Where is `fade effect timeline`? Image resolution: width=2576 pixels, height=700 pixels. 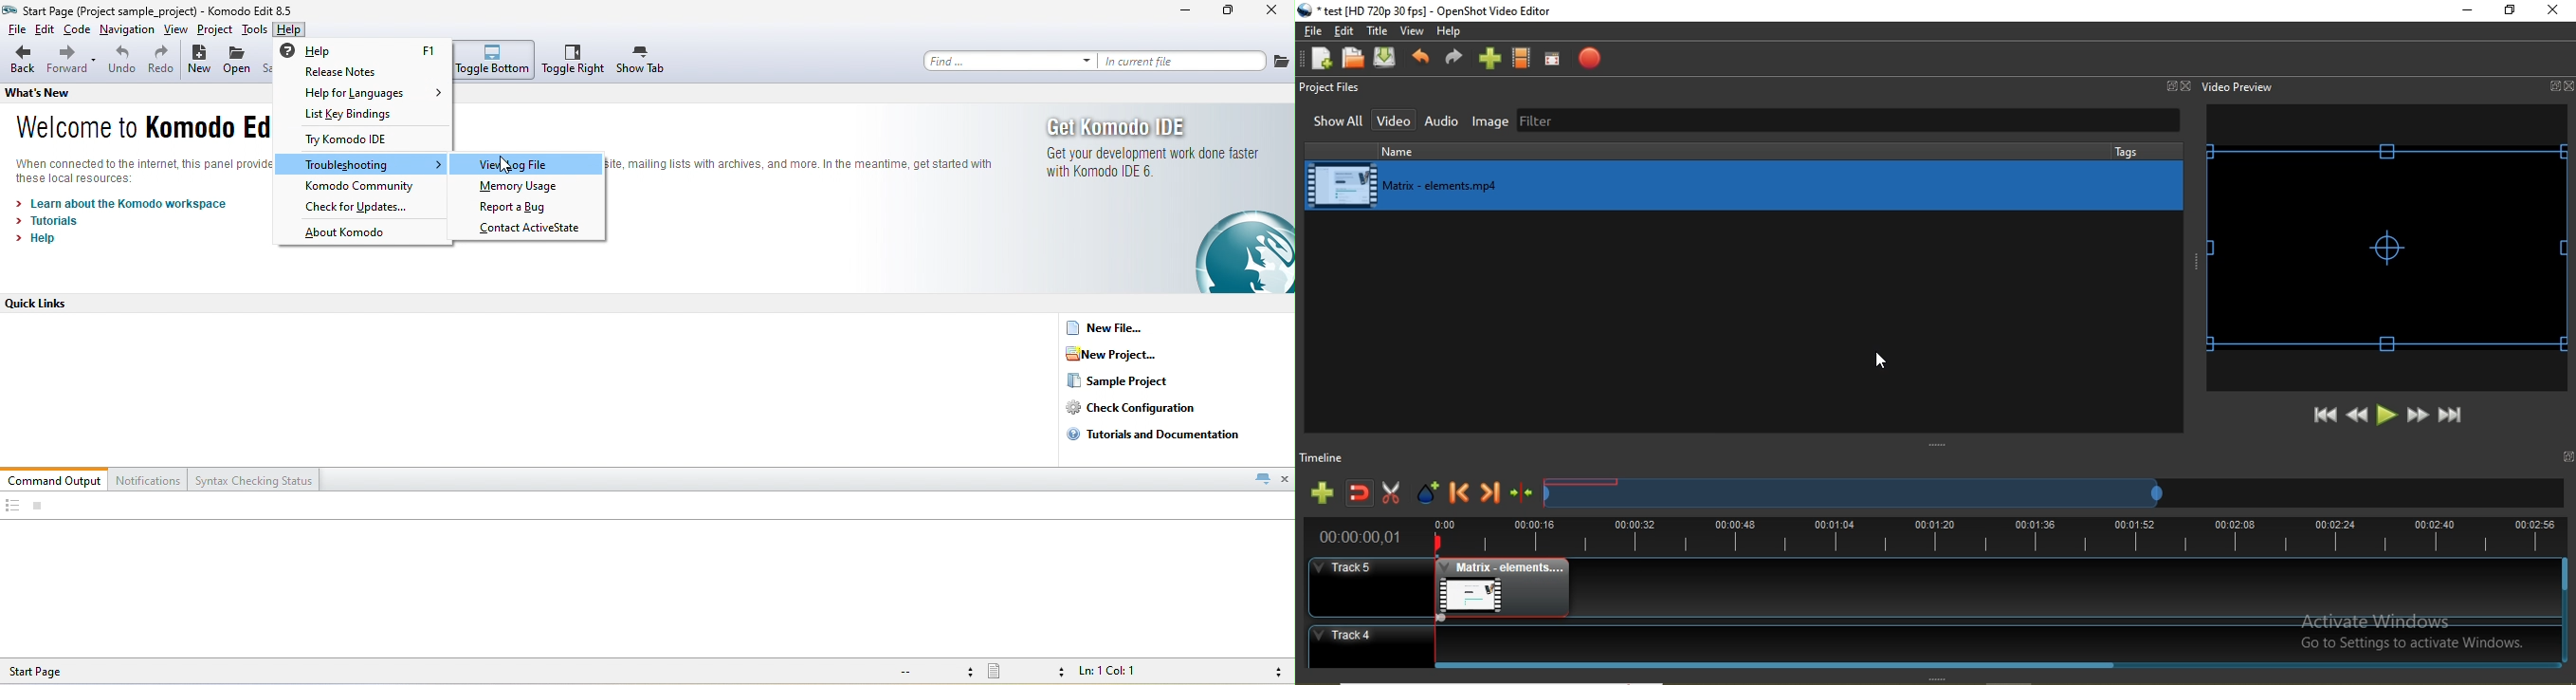
fade effect timeline is located at coordinates (1442, 617).